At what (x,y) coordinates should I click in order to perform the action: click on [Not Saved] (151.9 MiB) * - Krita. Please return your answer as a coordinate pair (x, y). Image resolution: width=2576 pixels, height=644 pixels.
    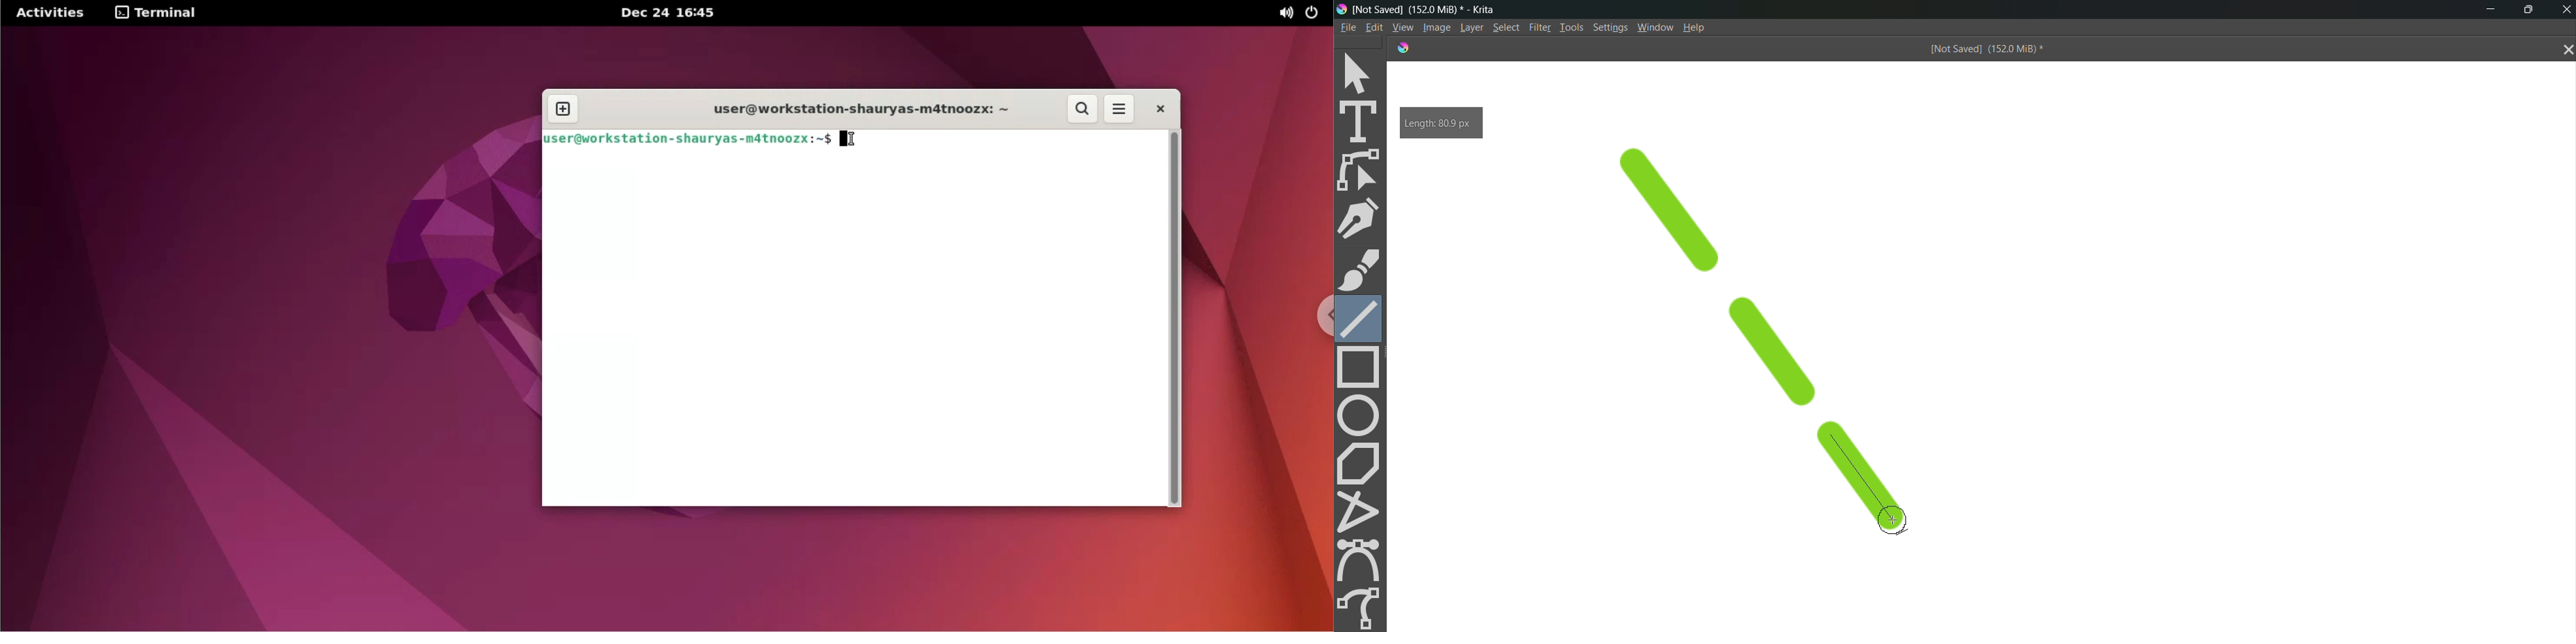
    Looking at the image, I should click on (1432, 9).